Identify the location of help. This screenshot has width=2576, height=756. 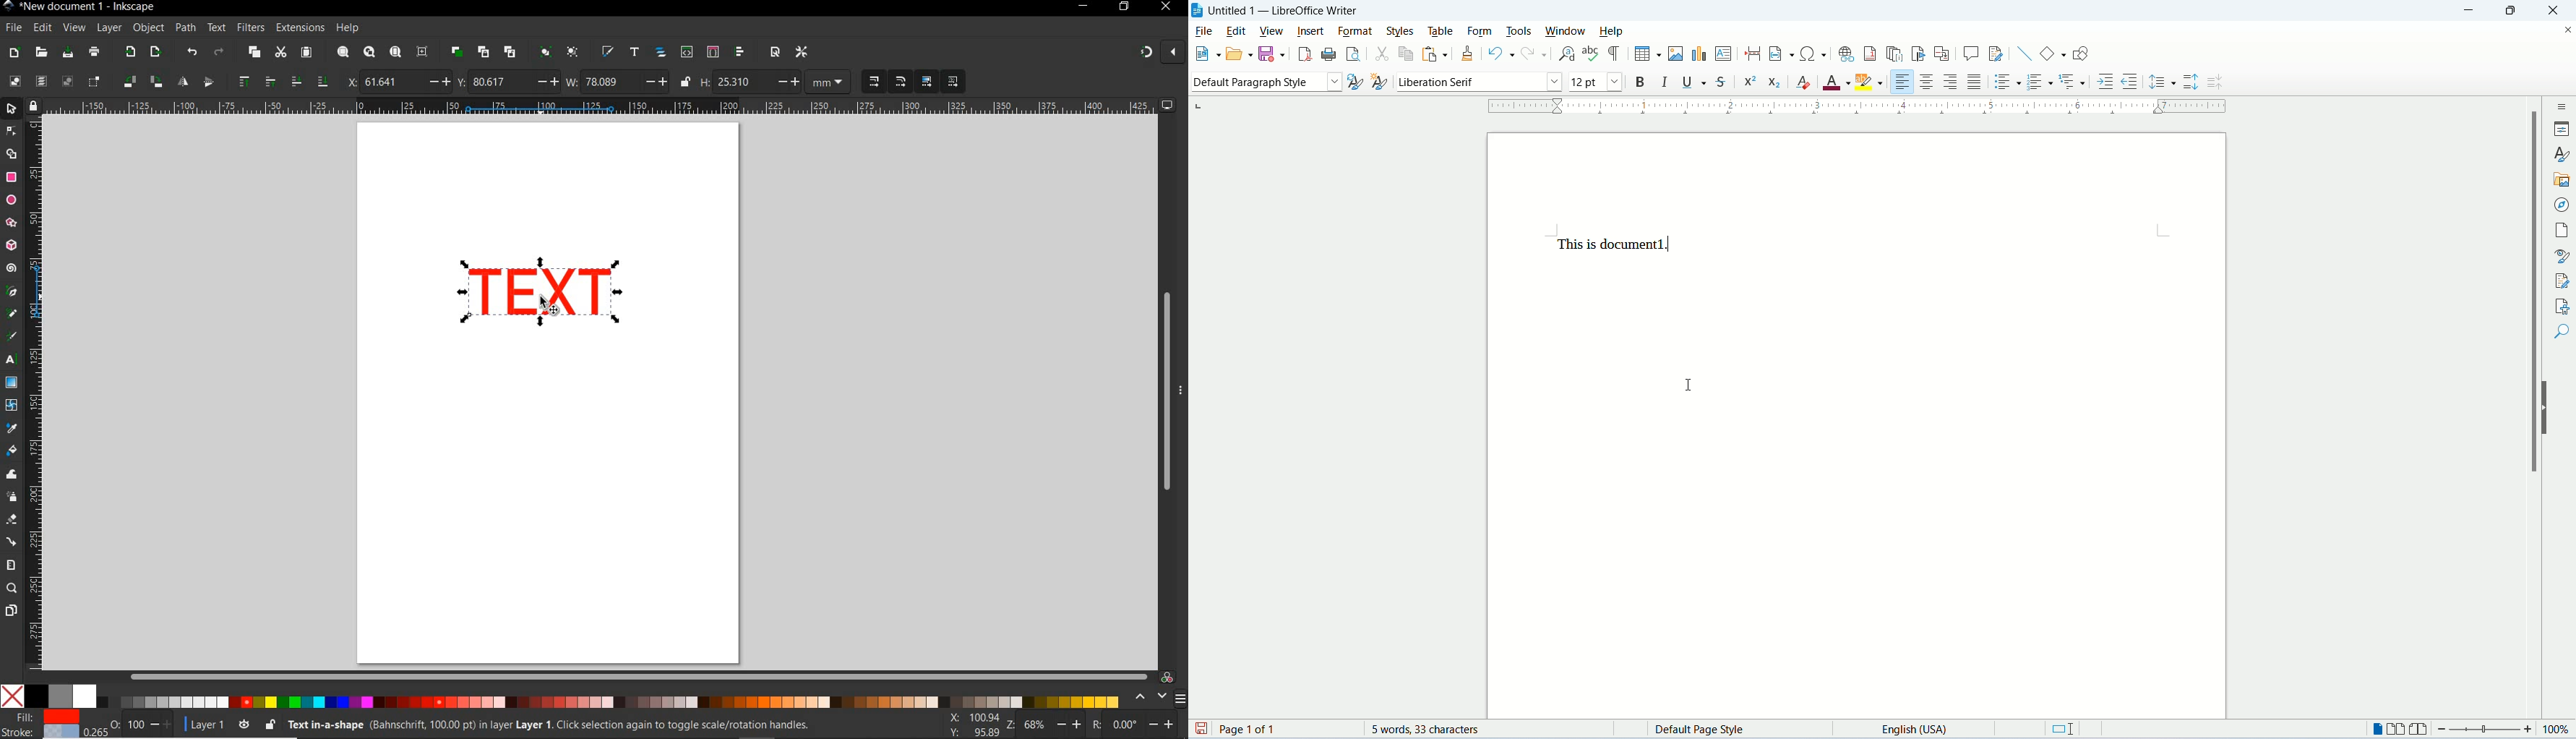
(1613, 31).